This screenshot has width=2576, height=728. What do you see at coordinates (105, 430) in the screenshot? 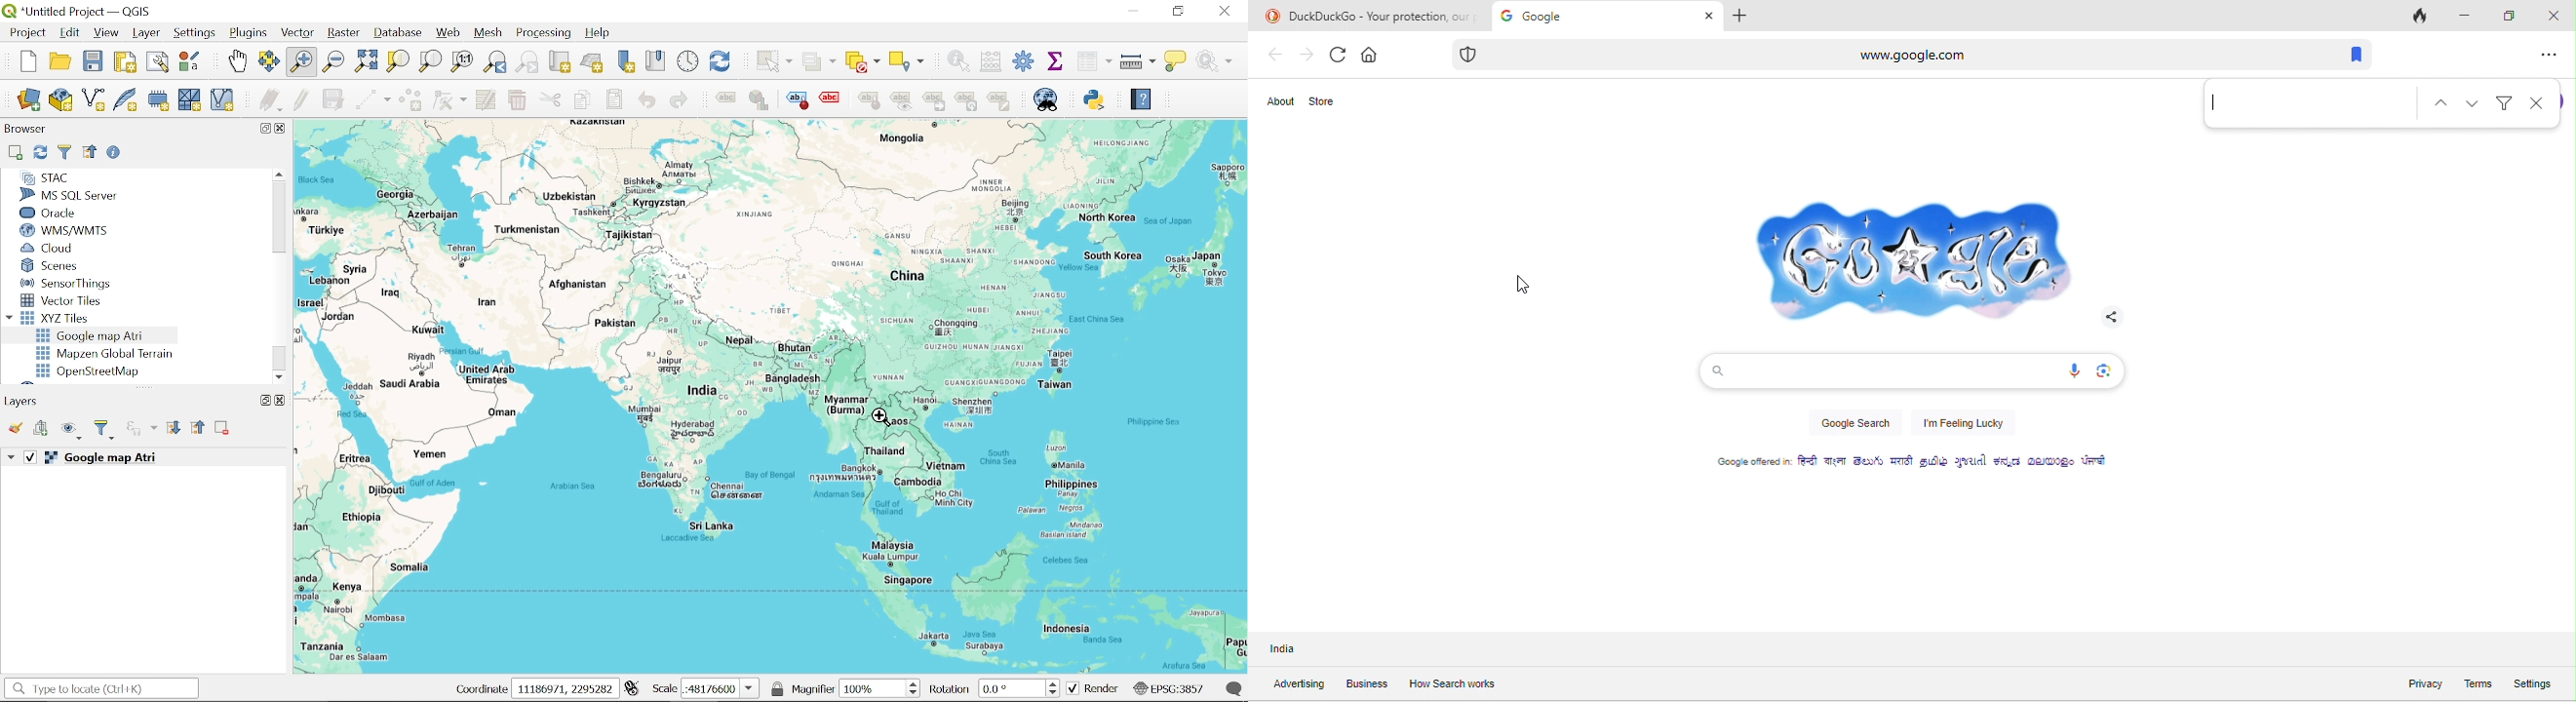
I see `Filter legend` at bounding box center [105, 430].